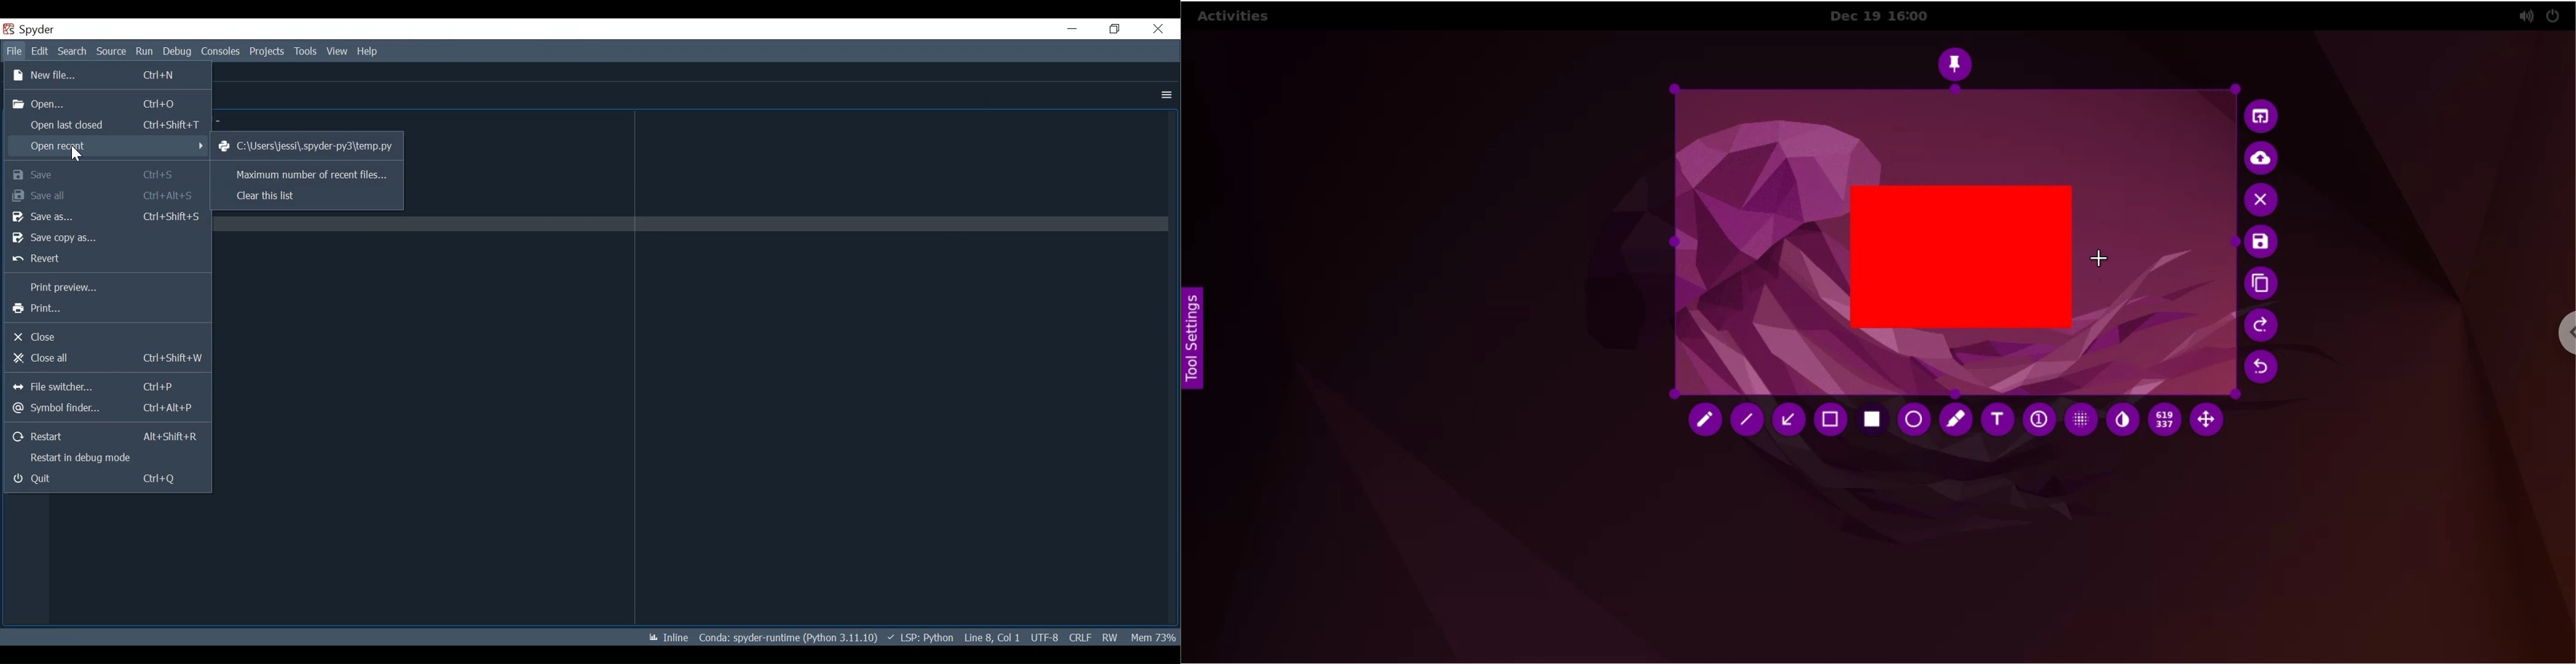  I want to click on Cursor, so click(76, 154).